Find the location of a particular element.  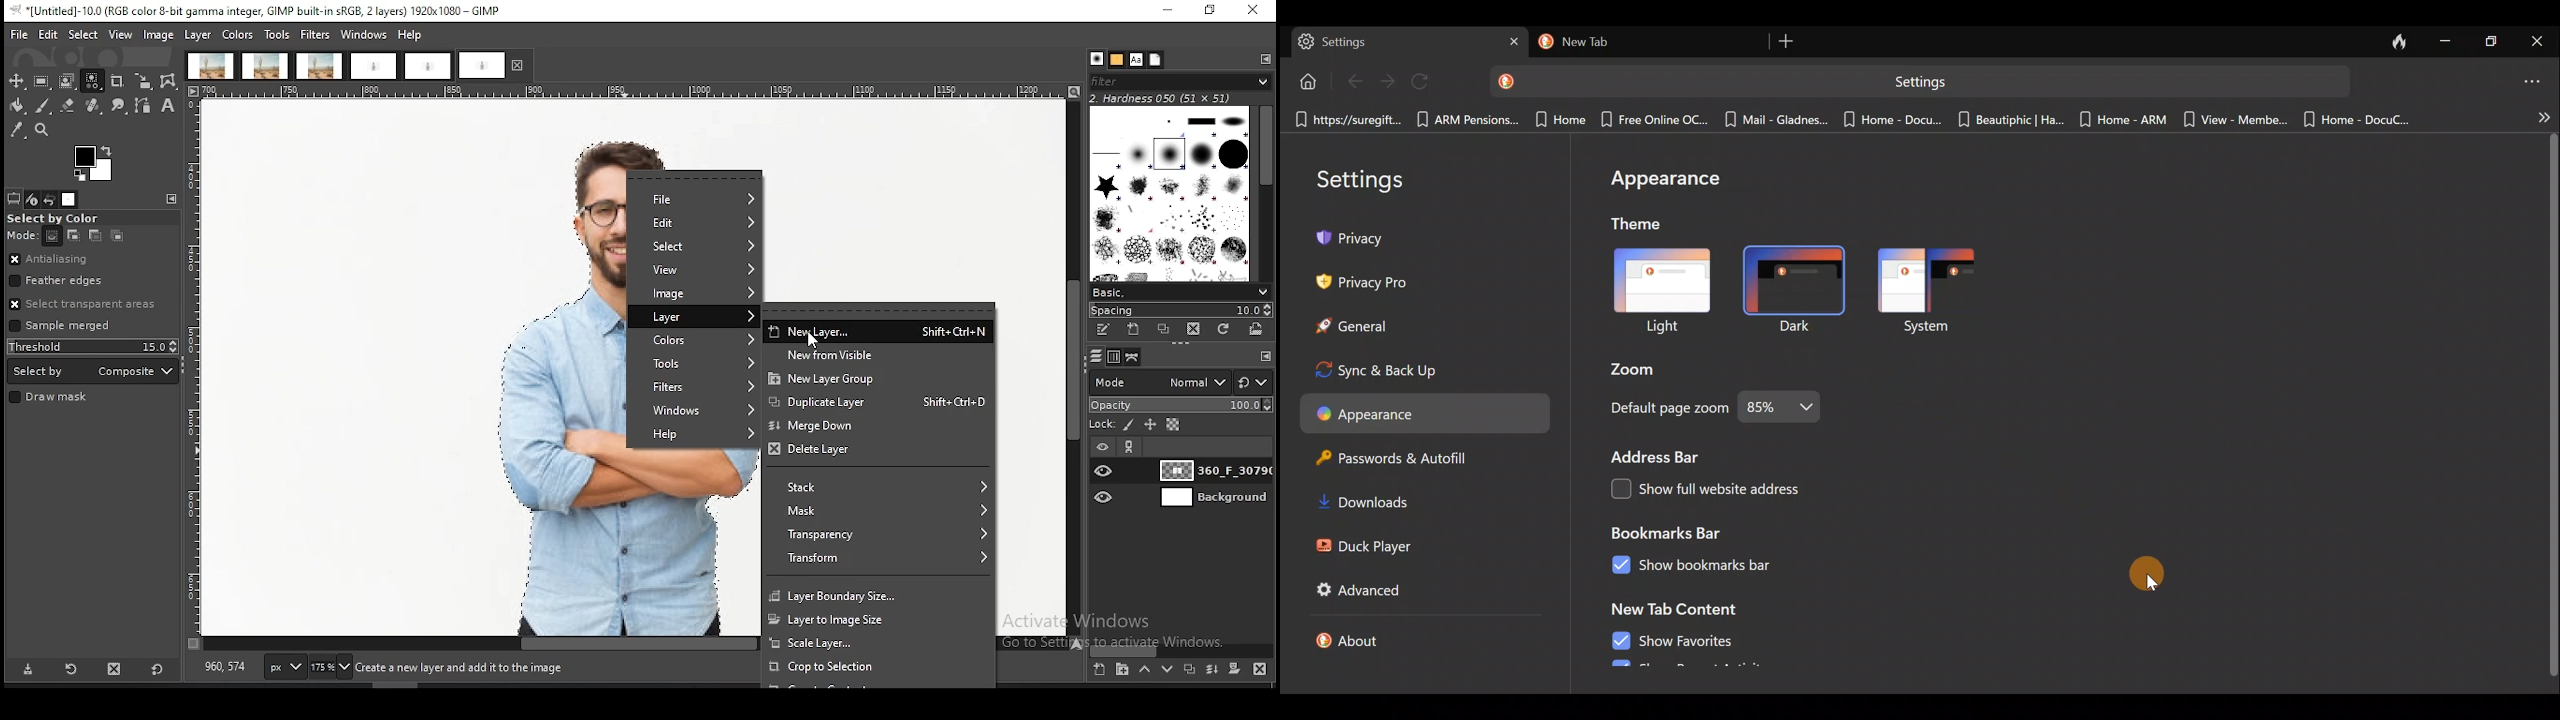

scroll bar is located at coordinates (1264, 194).